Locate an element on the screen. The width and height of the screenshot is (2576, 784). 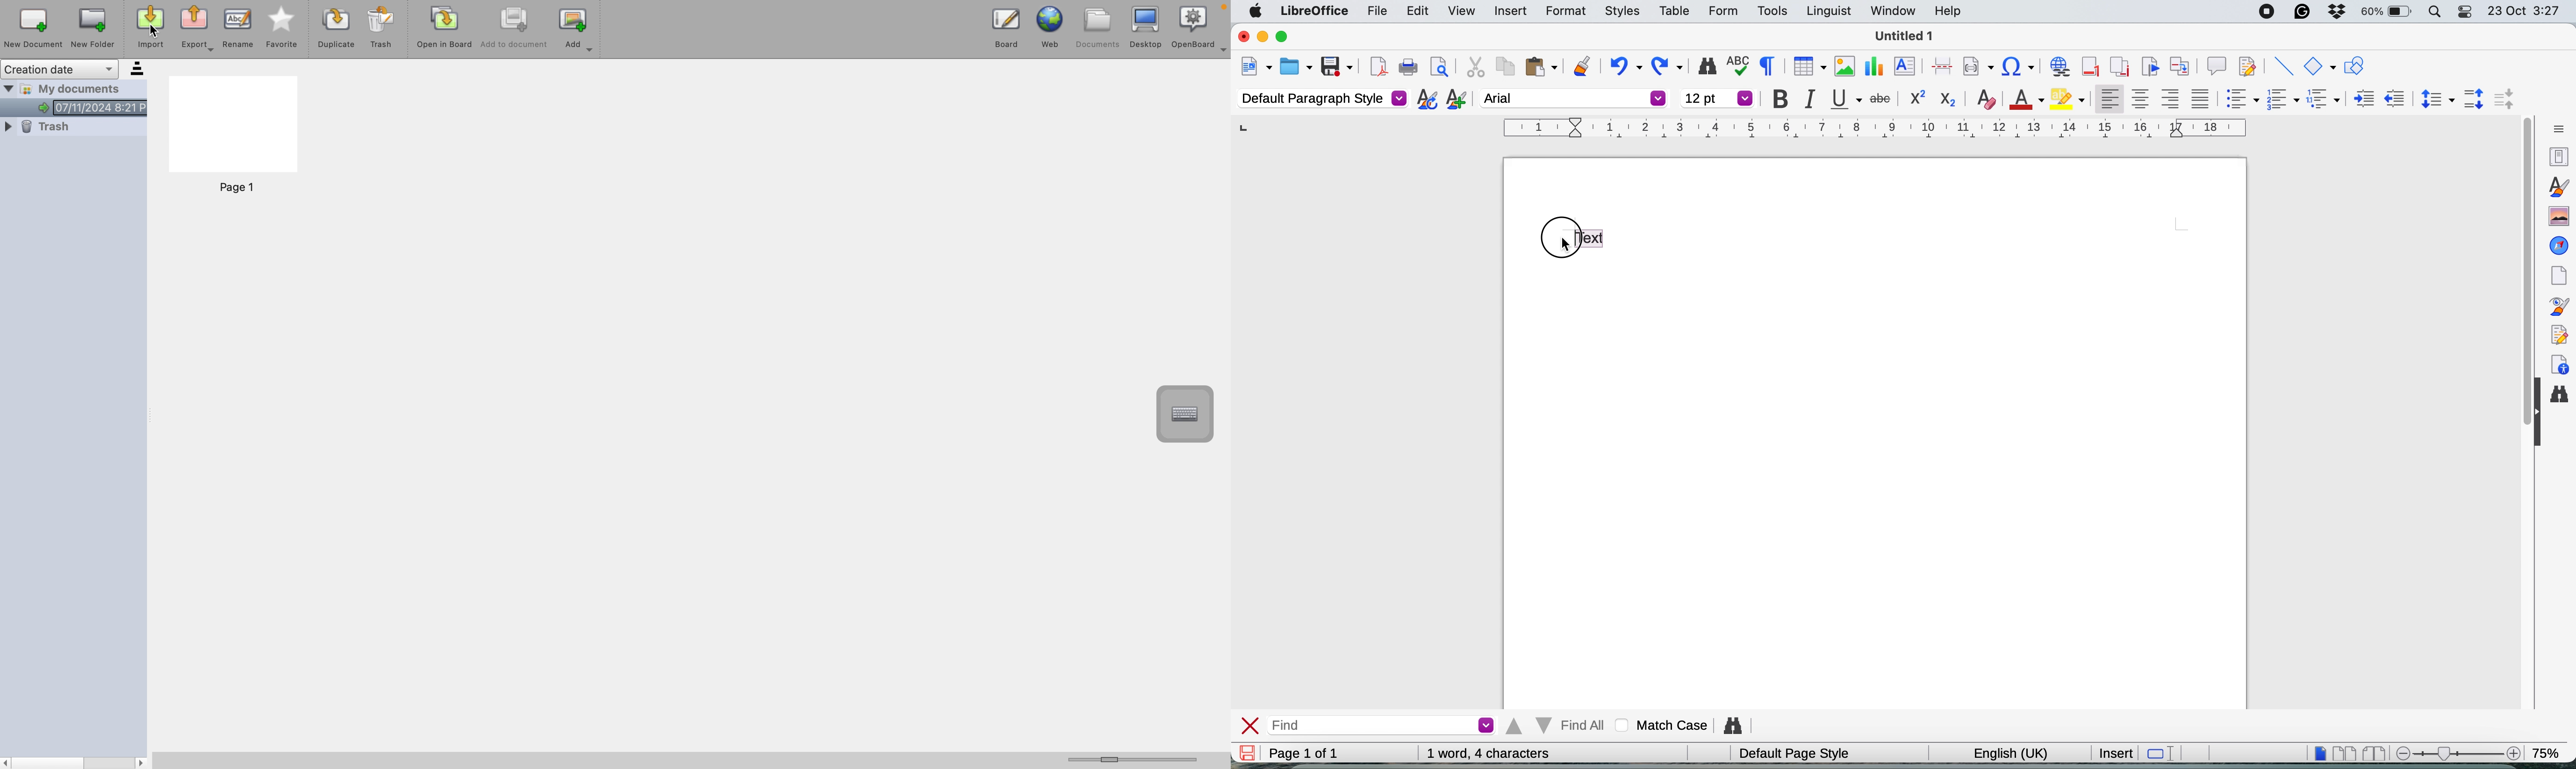
page 1 of 1 is located at coordinates (1302, 754).